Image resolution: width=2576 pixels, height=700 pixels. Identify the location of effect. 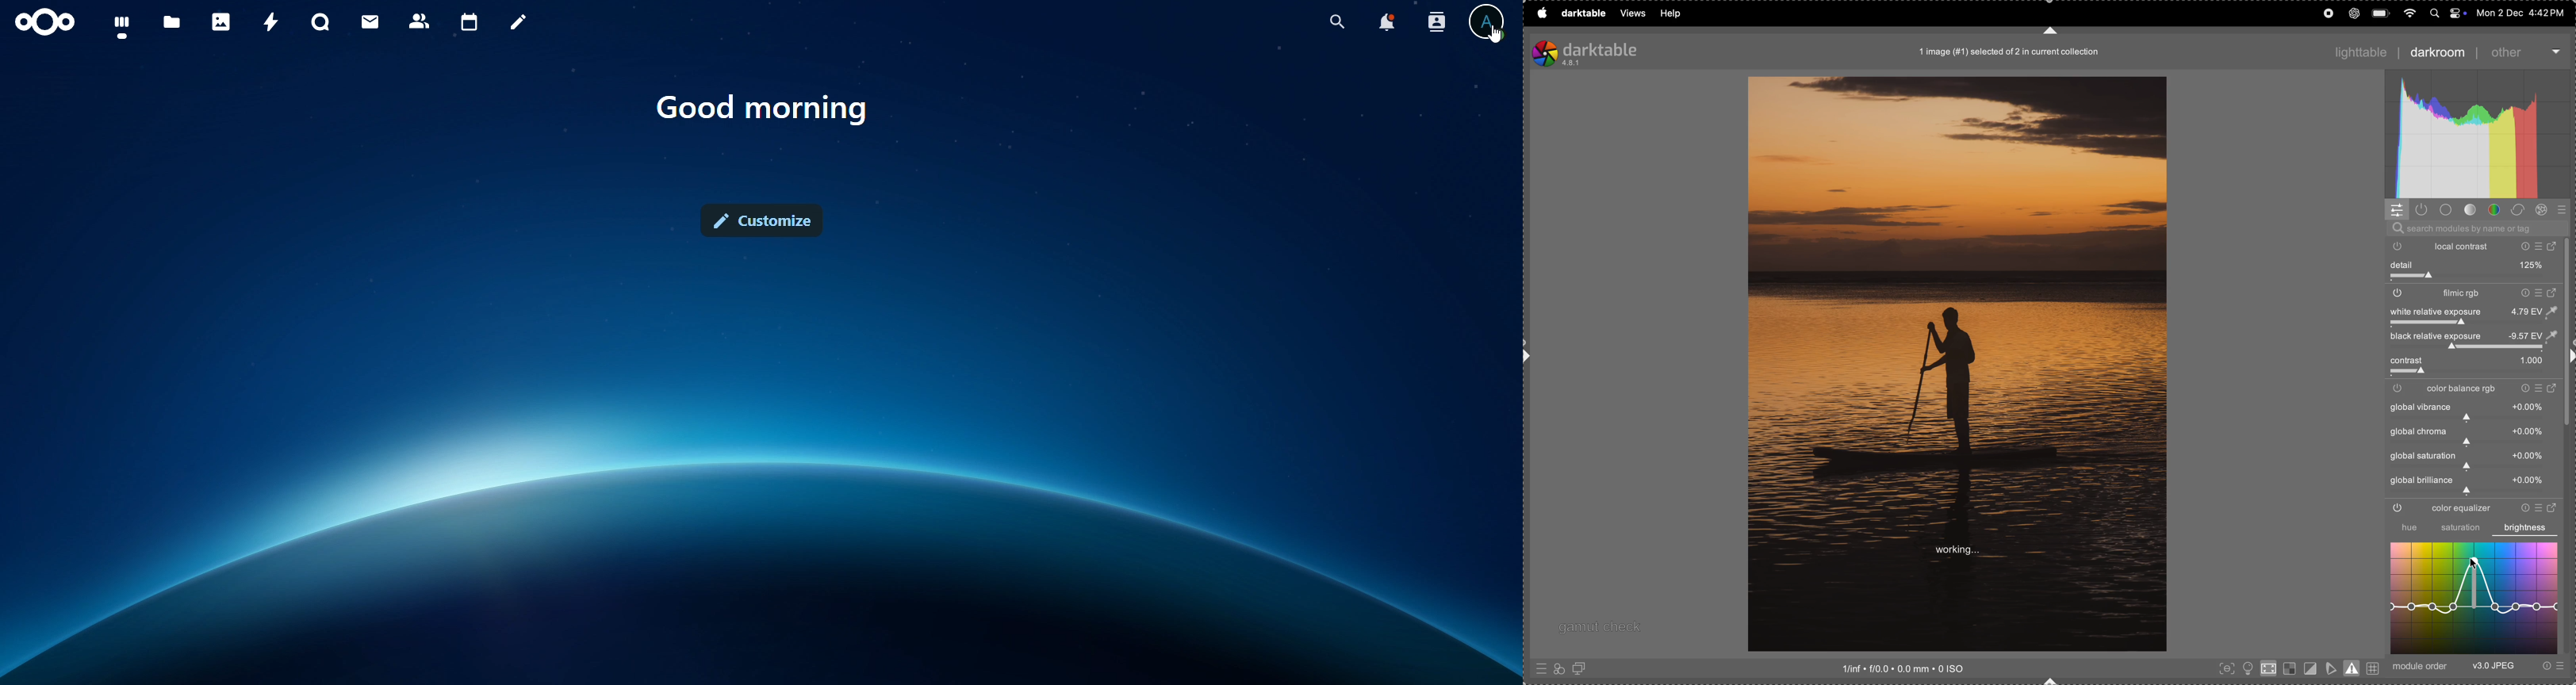
(2545, 210).